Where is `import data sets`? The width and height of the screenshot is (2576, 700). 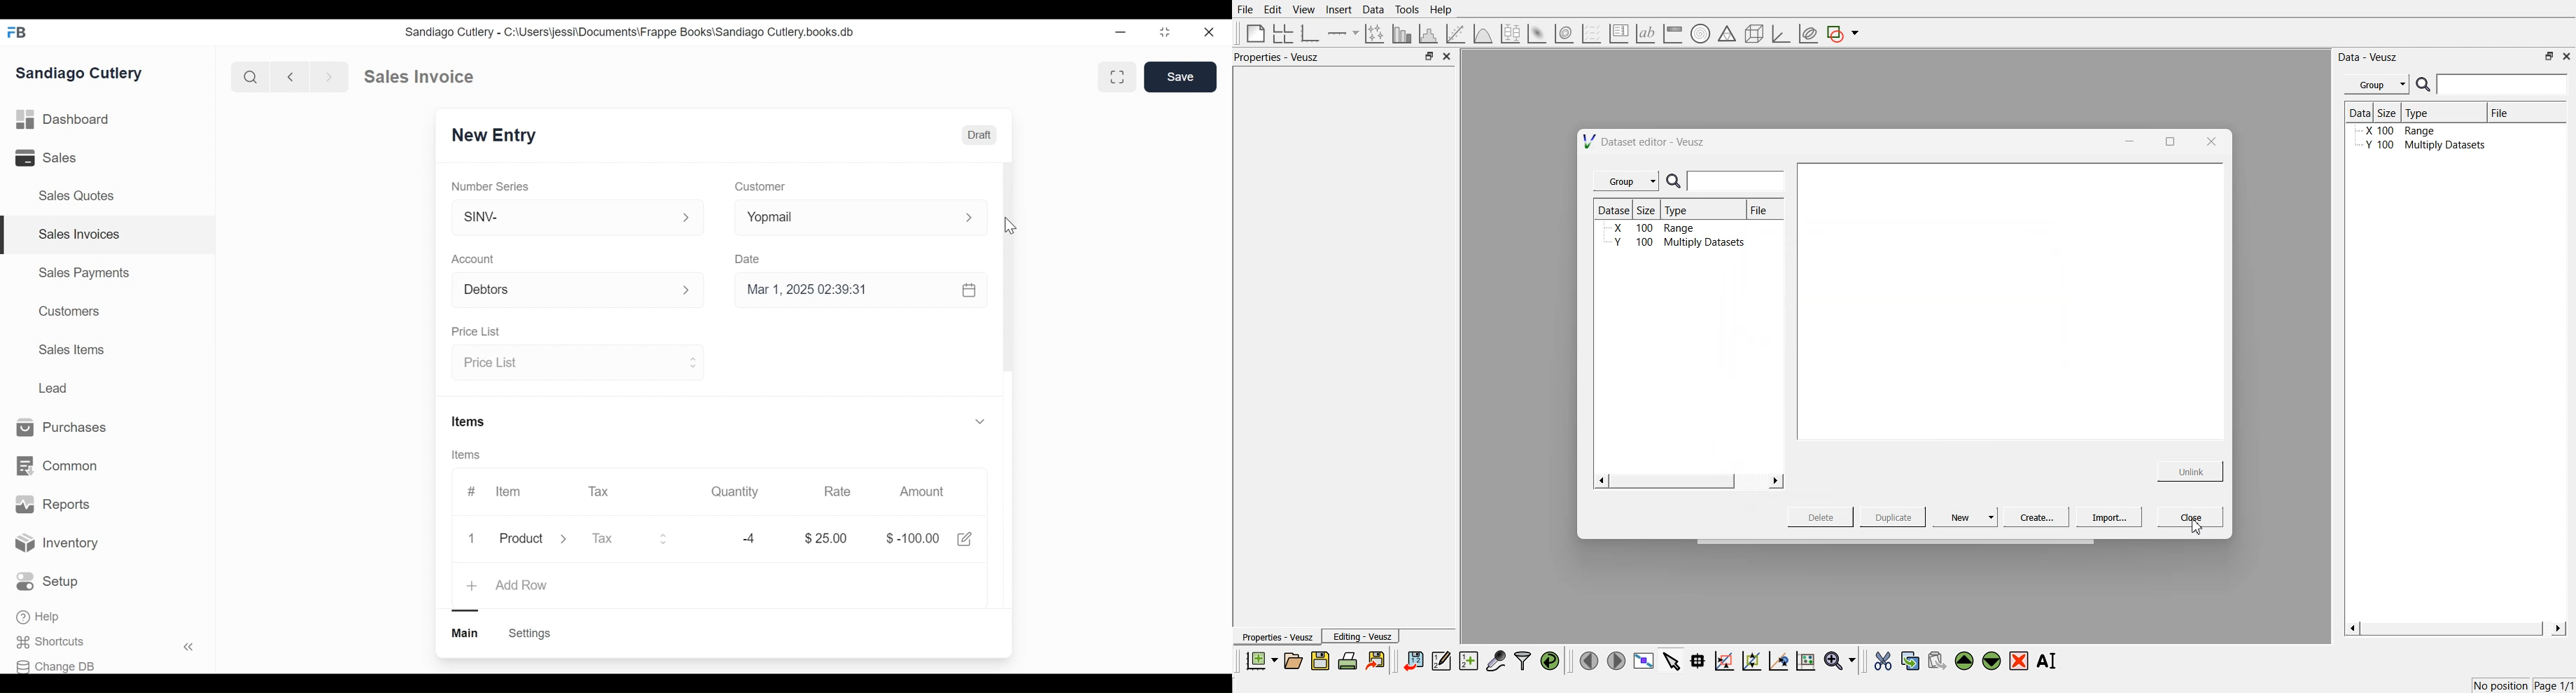
import data sets is located at coordinates (1413, 661).